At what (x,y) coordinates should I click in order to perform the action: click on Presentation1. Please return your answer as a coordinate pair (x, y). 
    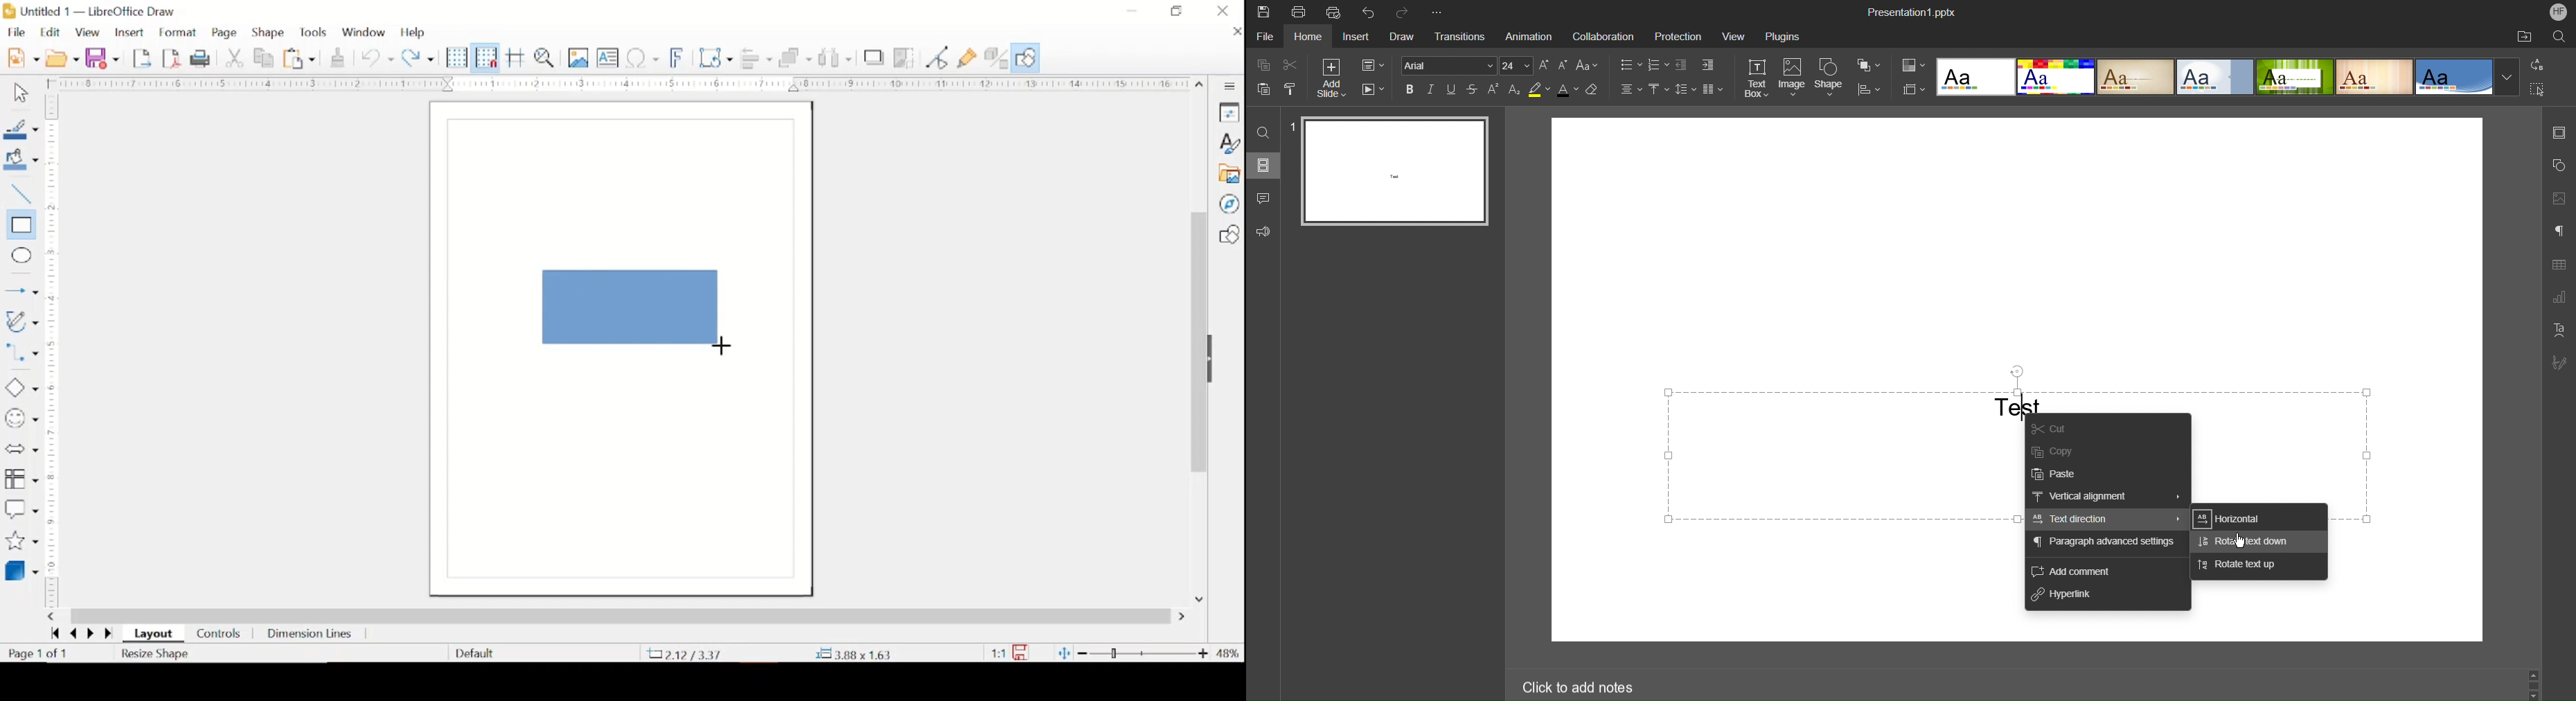
    Looking at the image, I should click on (1912, 13).